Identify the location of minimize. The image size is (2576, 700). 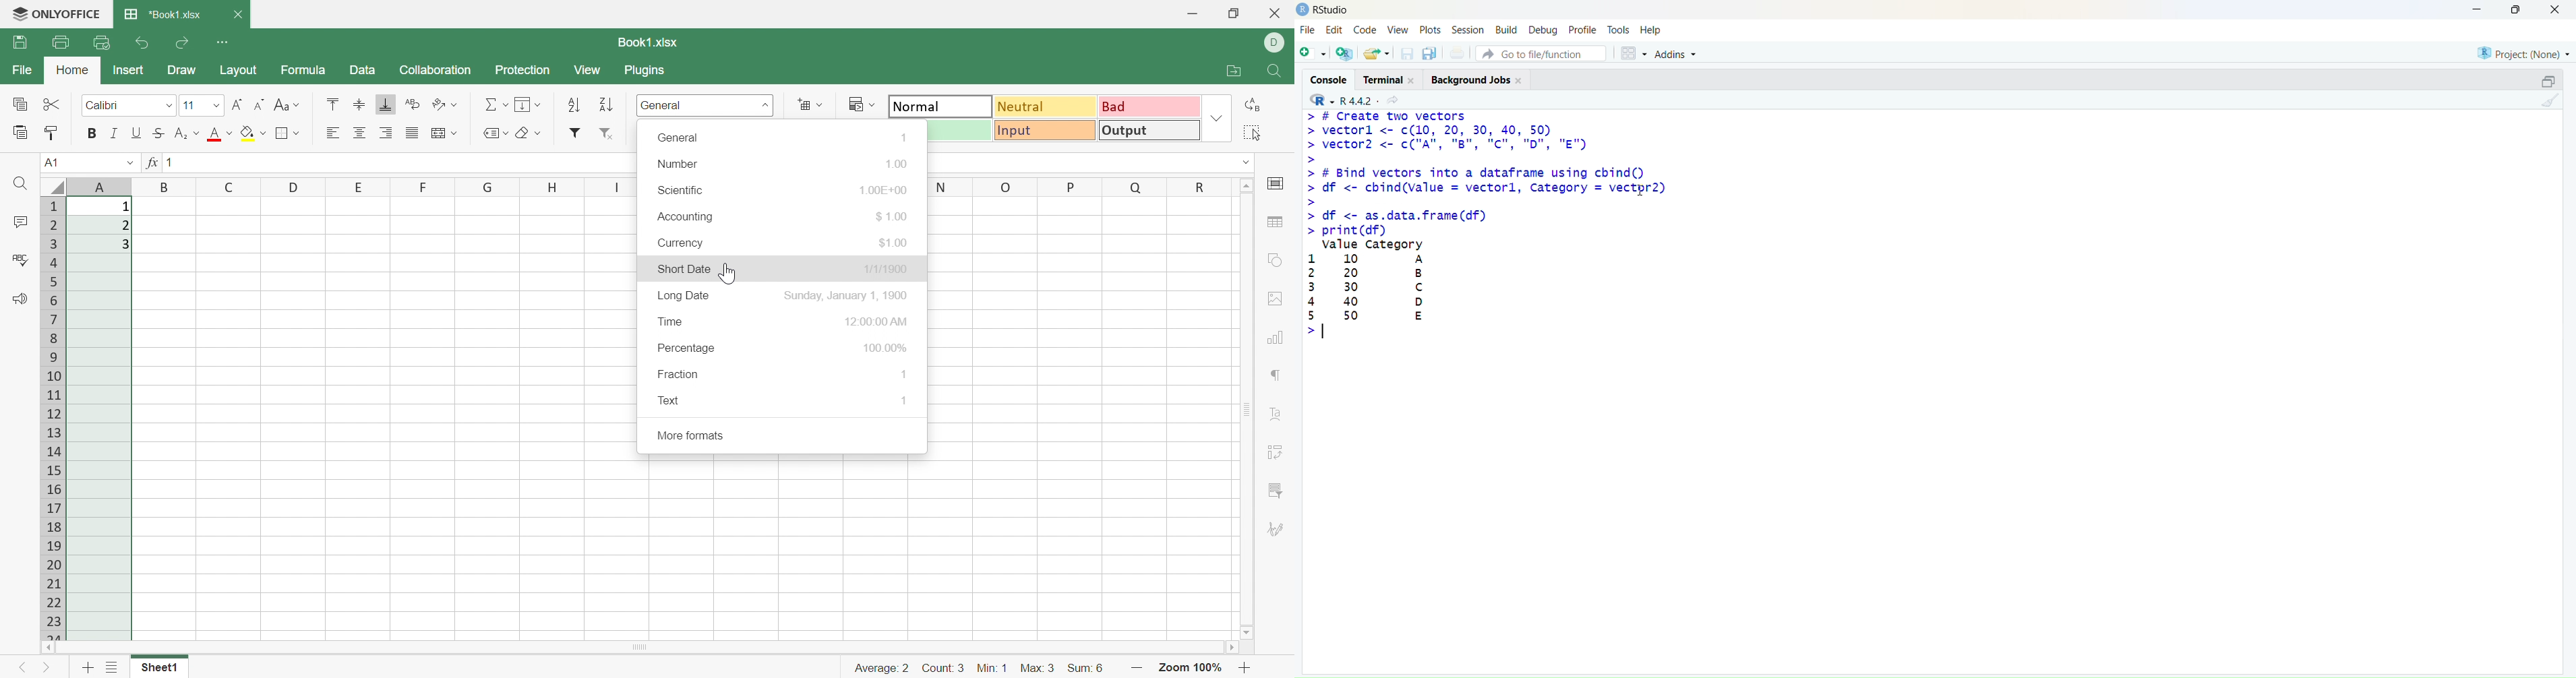
(2550, 82).